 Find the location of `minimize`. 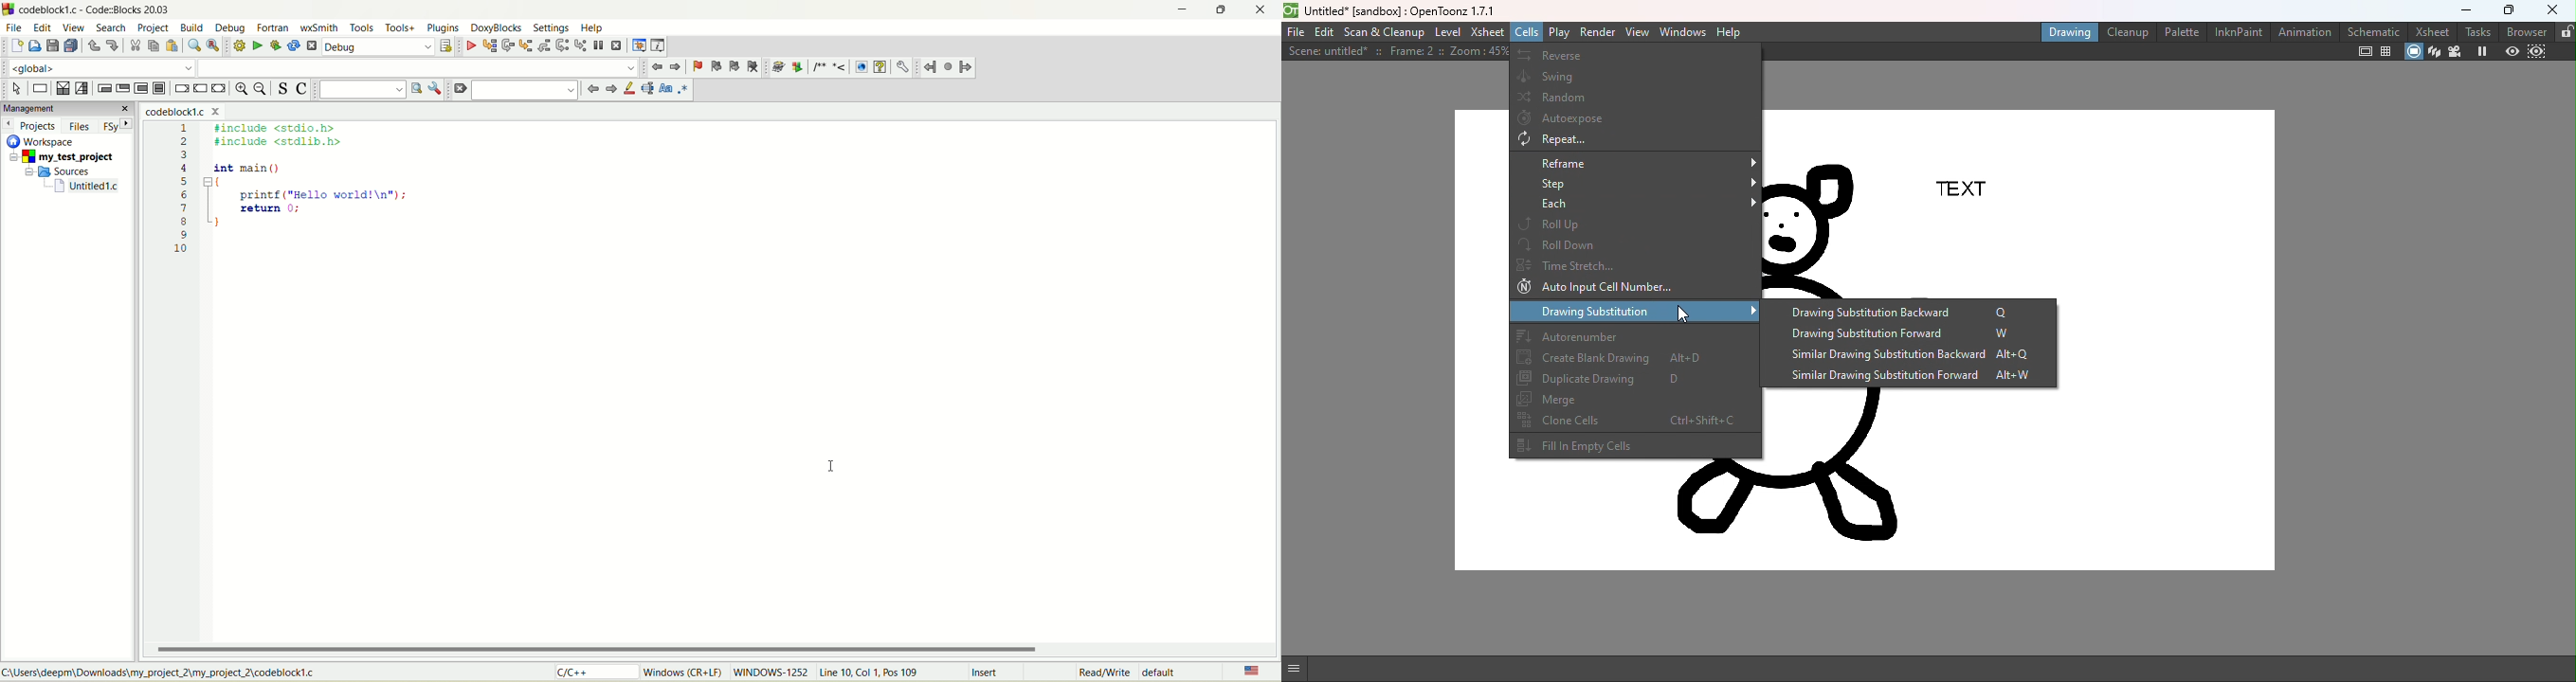

minimize is located at coordinates (2464, 11).